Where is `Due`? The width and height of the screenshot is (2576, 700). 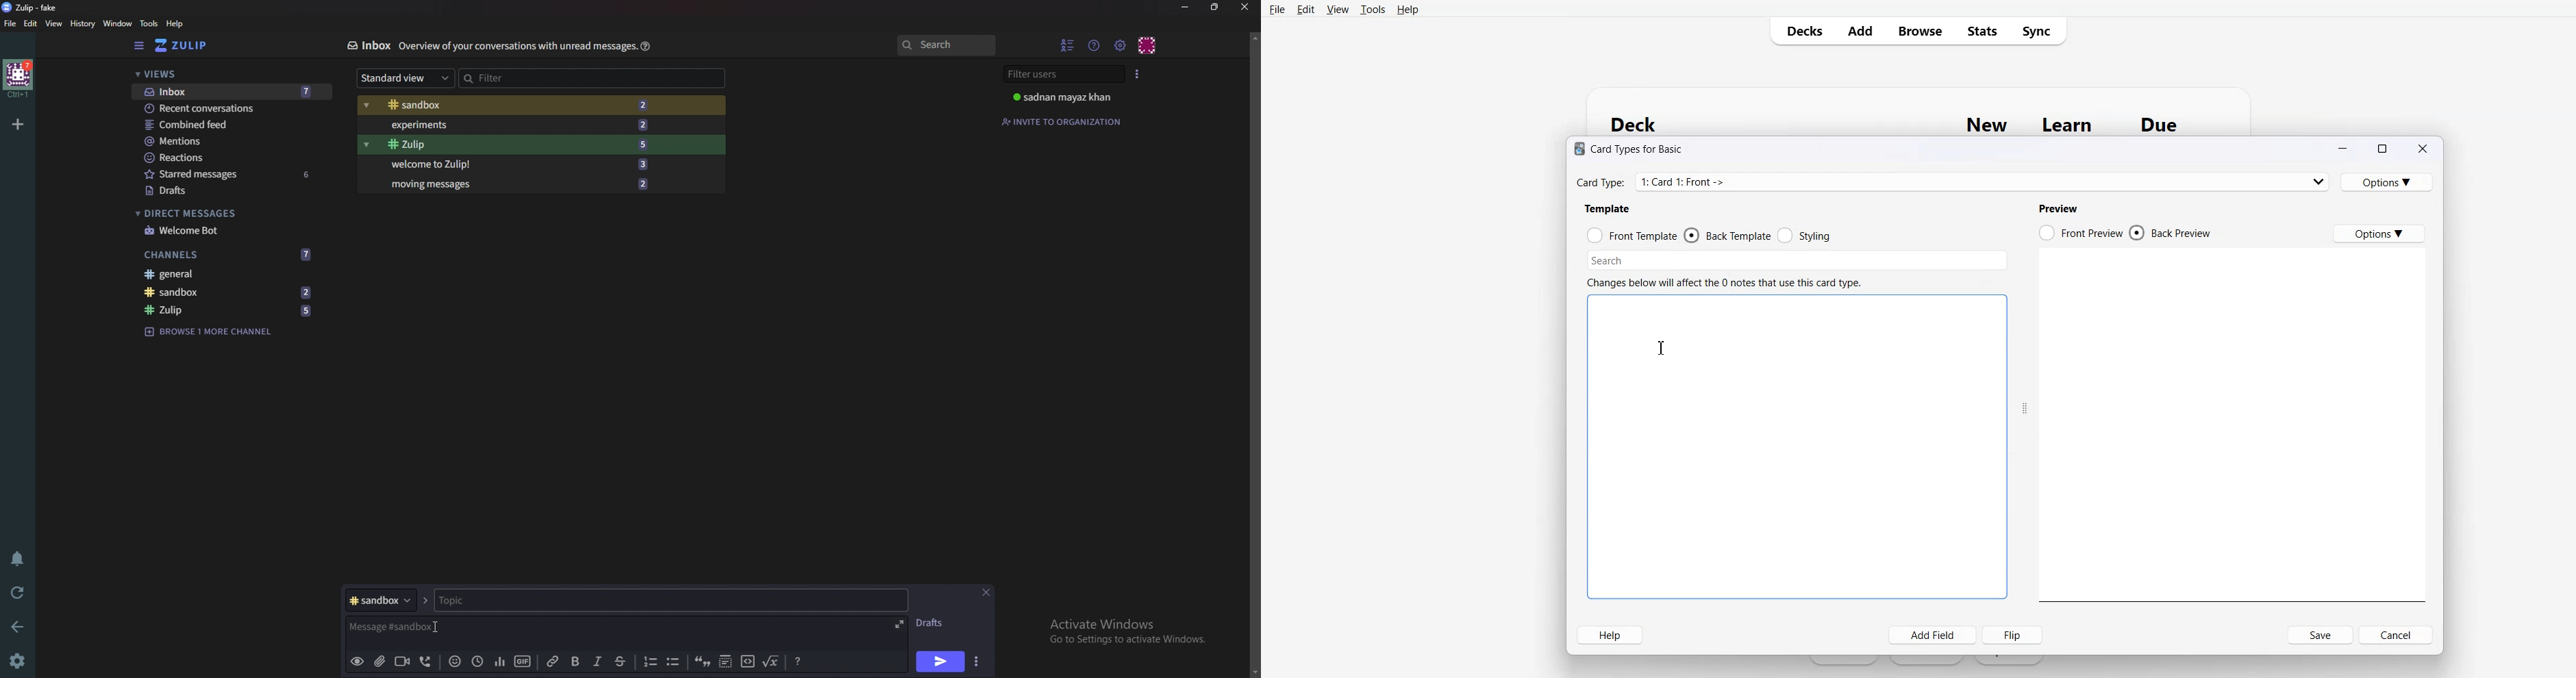
Due is located at coordinates (2160, 125).